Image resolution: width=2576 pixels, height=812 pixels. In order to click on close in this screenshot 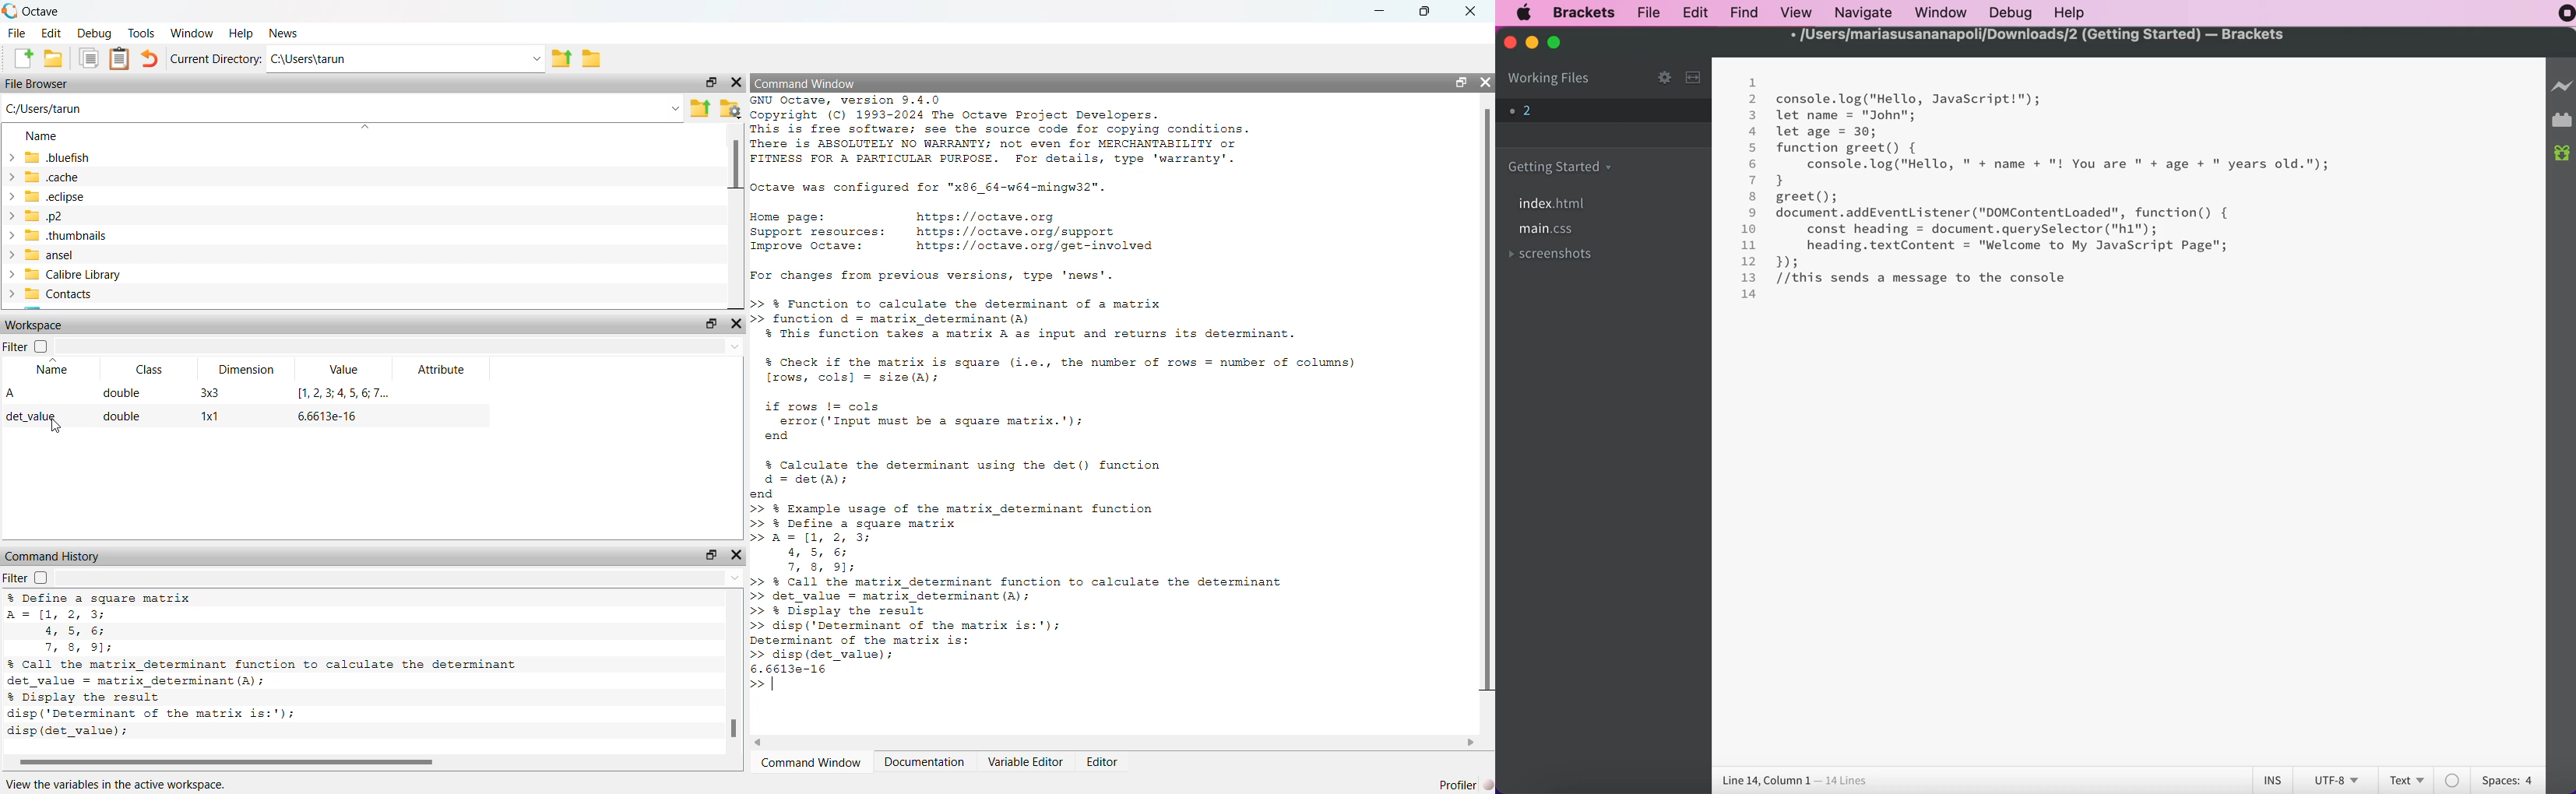, I will do `click(1507, 44)`.